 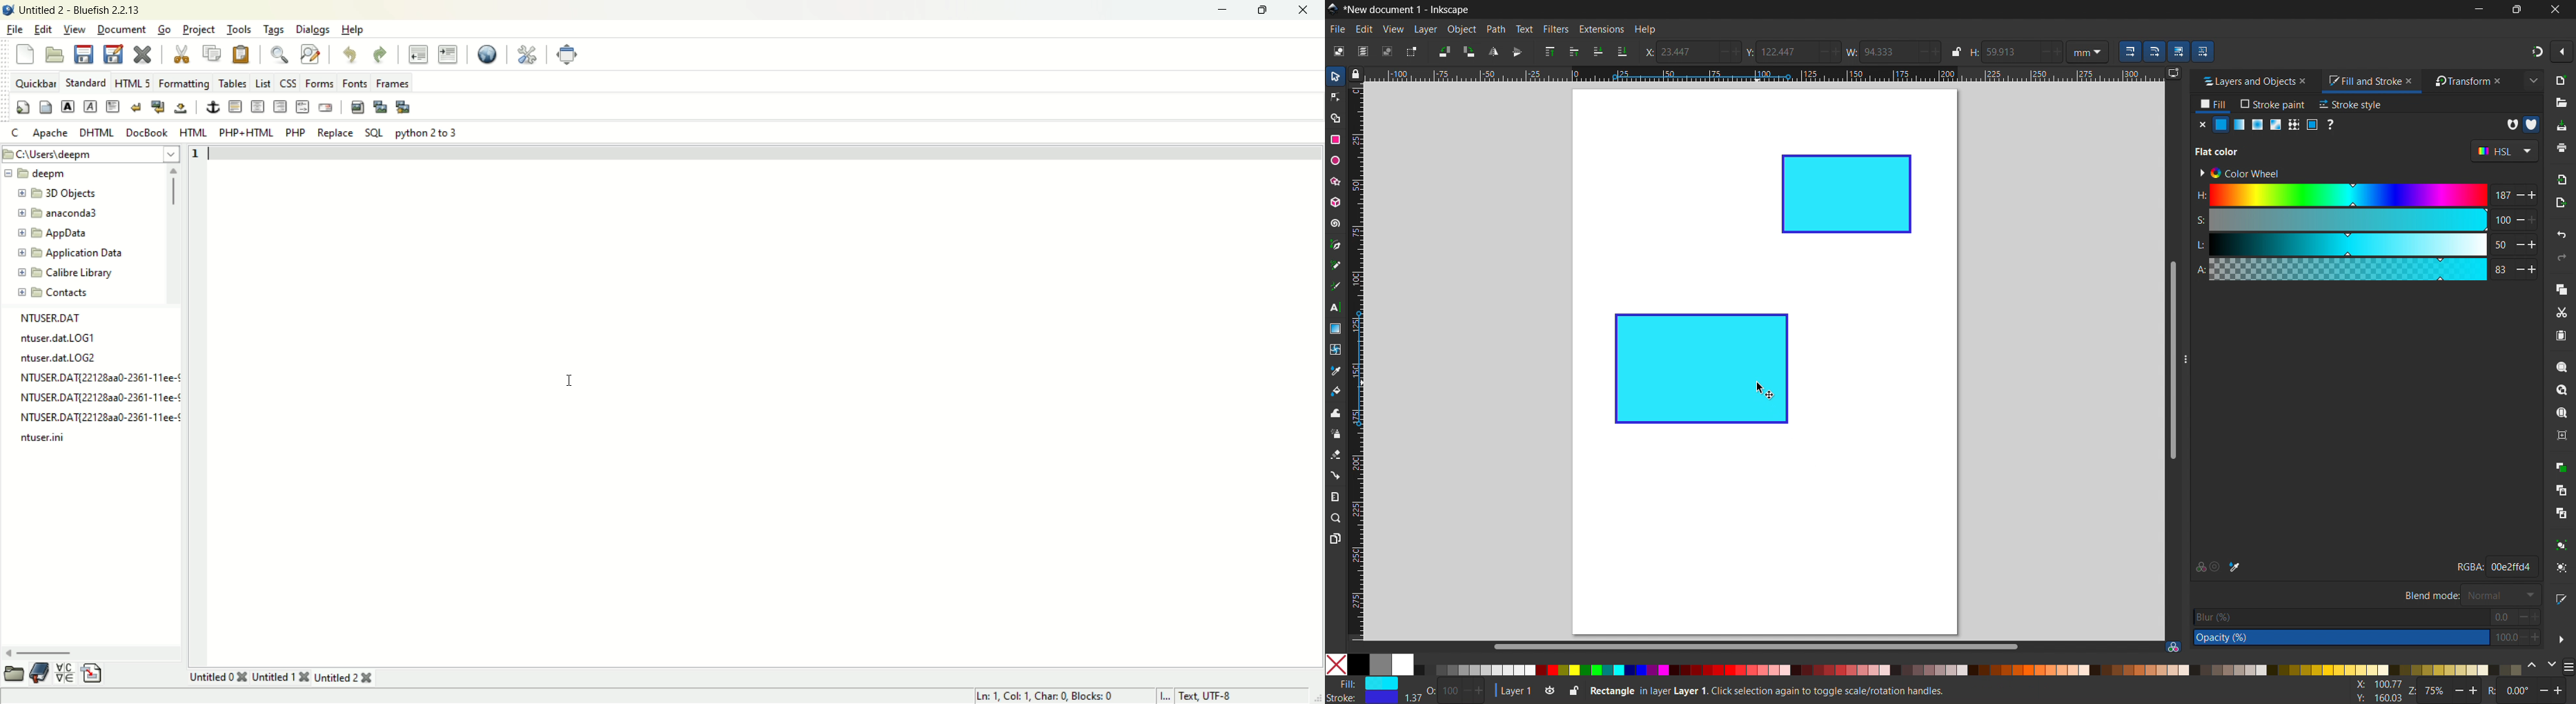 What do you see at coordinates (40, 672) in the screenshot?
I see `documentation` at bounding box center [40, 672].